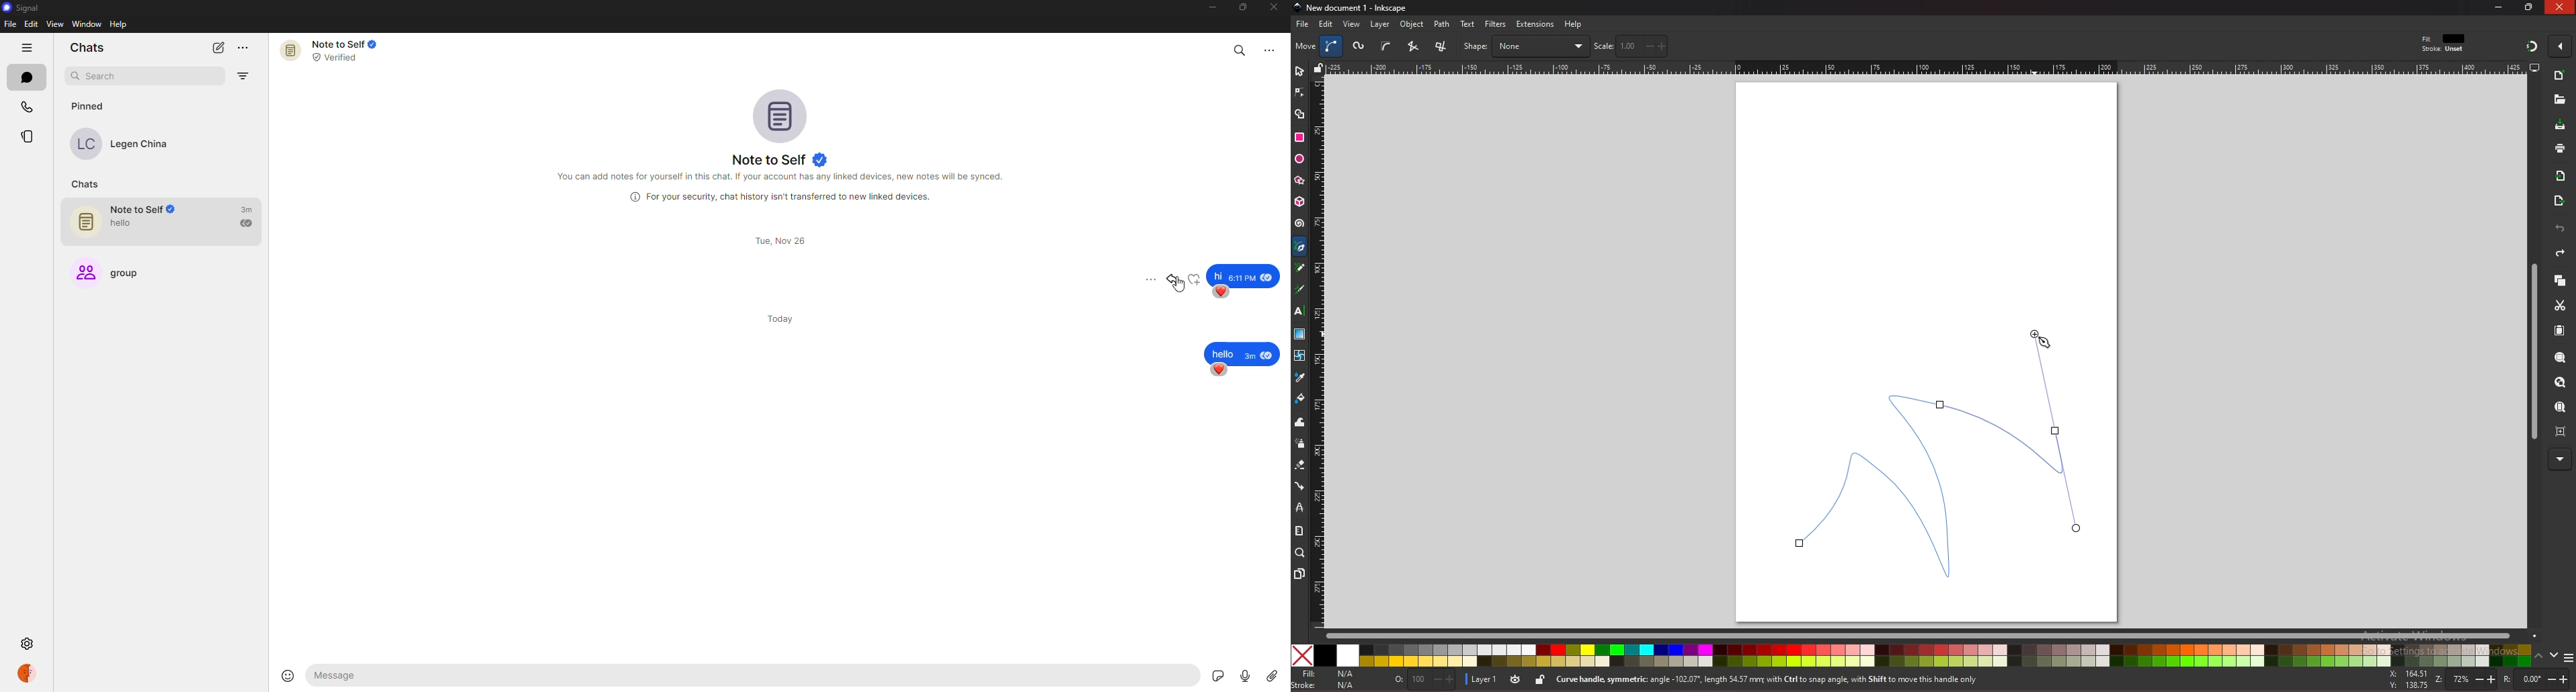  I want to click on gradient, so click(1300, 334).